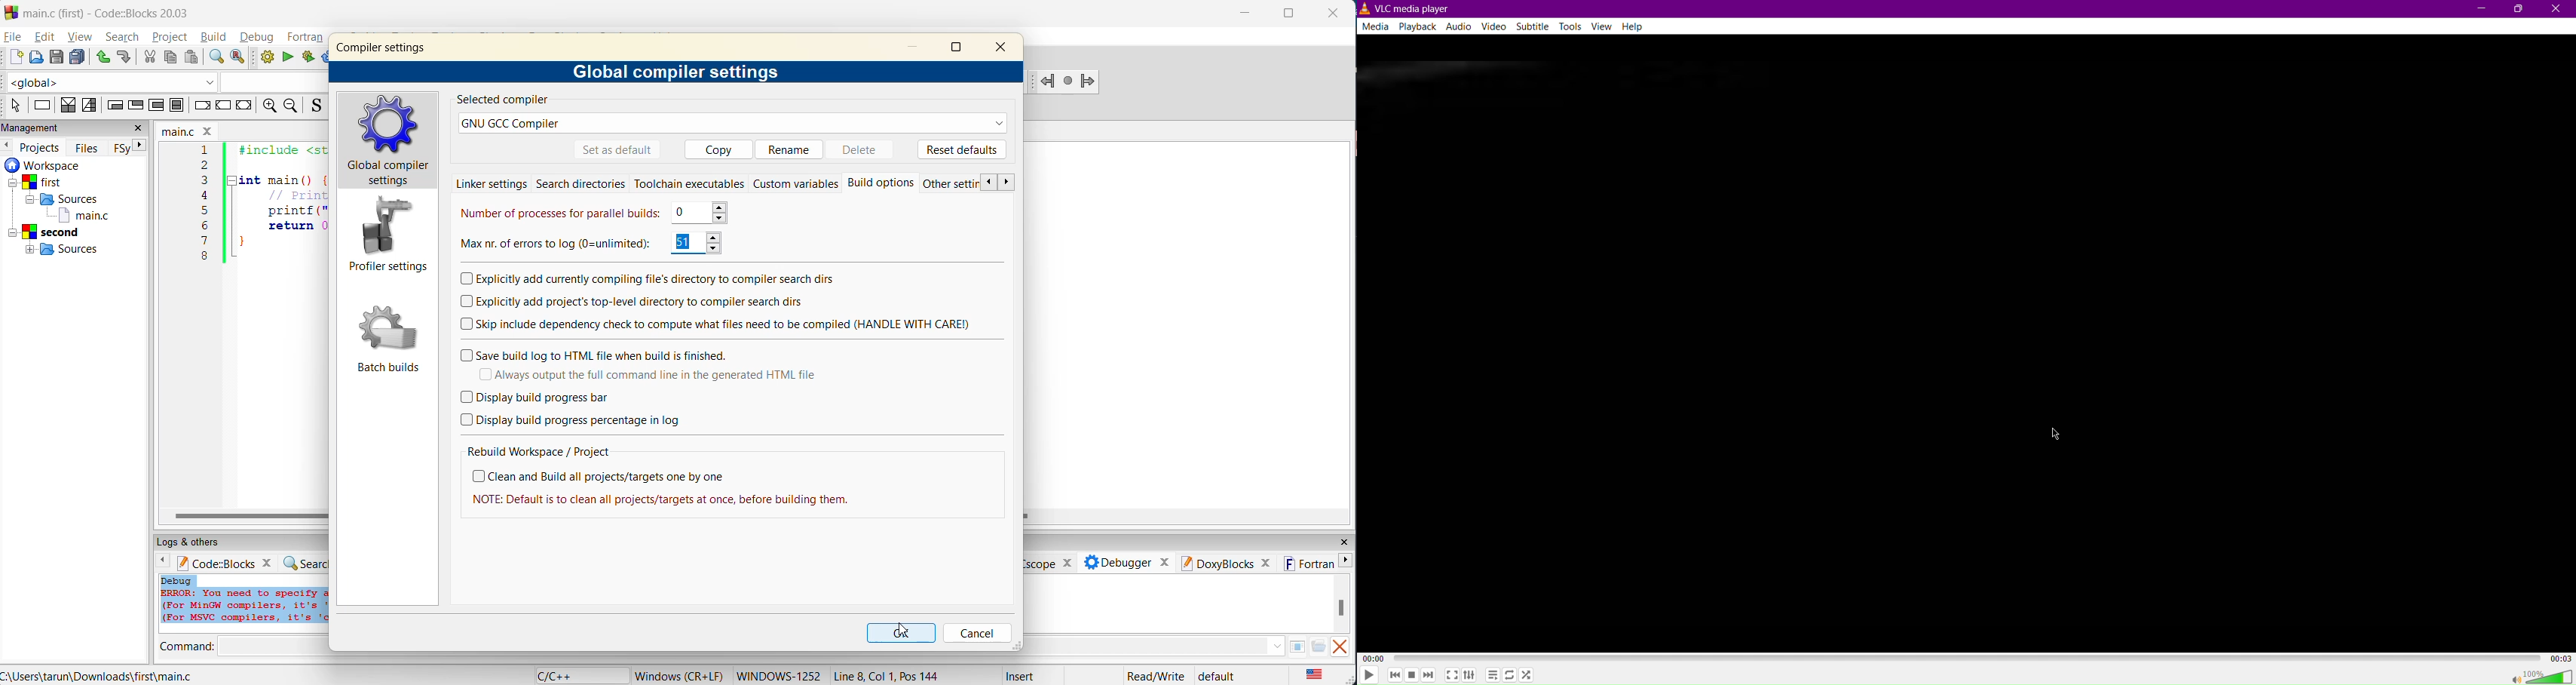 The height and width of the screenshot is (700, 2576). What do you see at coordinates (488, 183) in the screenshot?
I see `linker settings` at bounding box center [488, 183].